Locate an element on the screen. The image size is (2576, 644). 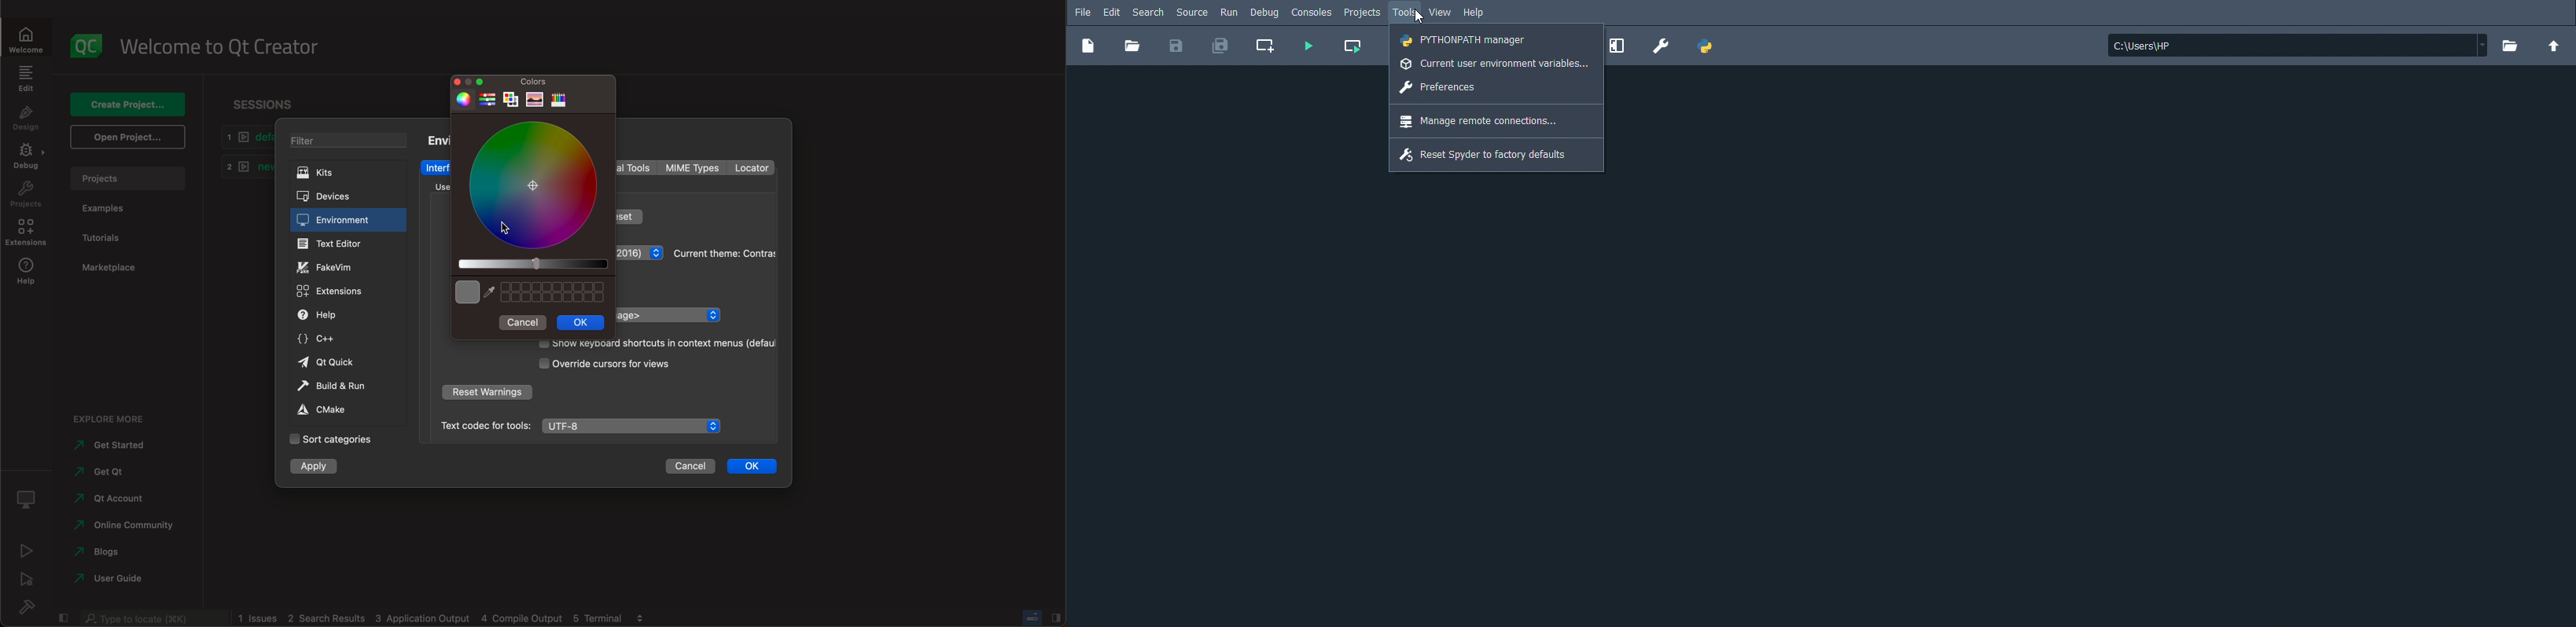
View is located at coordinates (1440, 13).